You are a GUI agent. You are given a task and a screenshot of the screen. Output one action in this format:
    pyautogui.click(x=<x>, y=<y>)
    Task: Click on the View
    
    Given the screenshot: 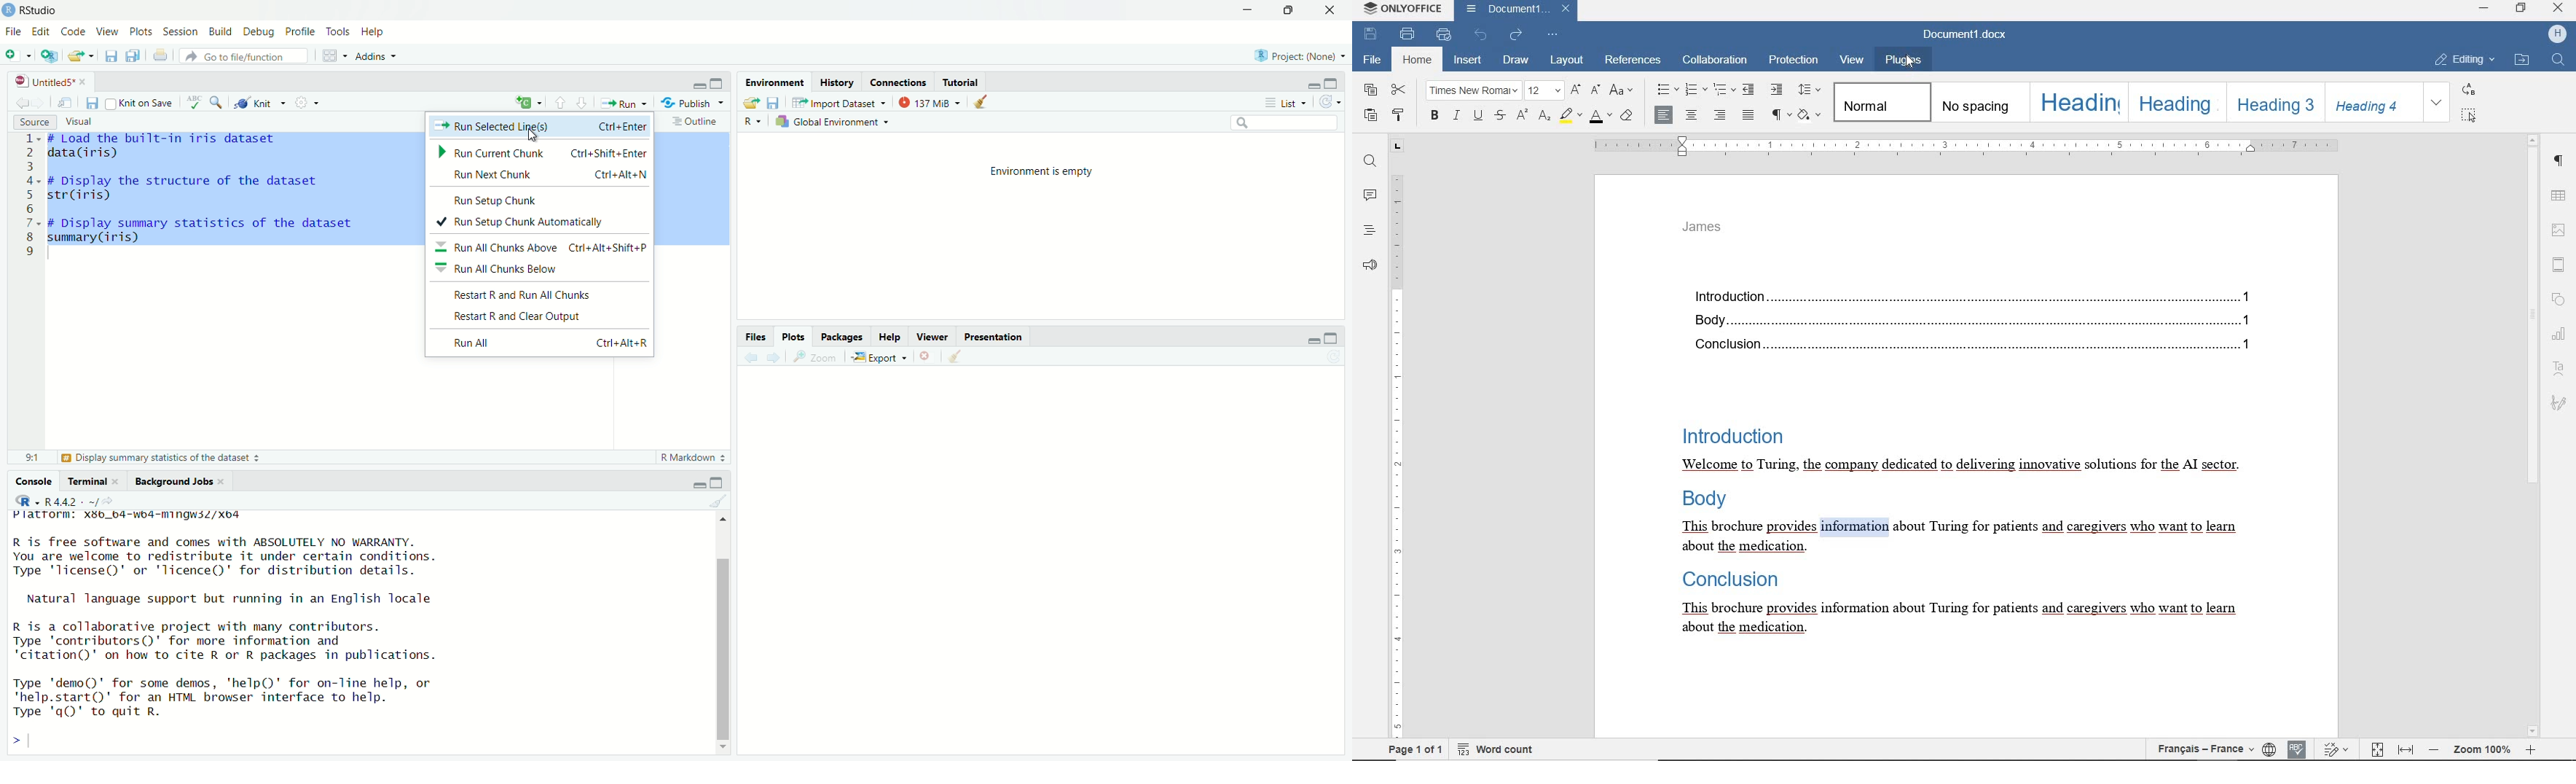 What is the action you would take?
    pyautogui.click(x=106, y=31)
    